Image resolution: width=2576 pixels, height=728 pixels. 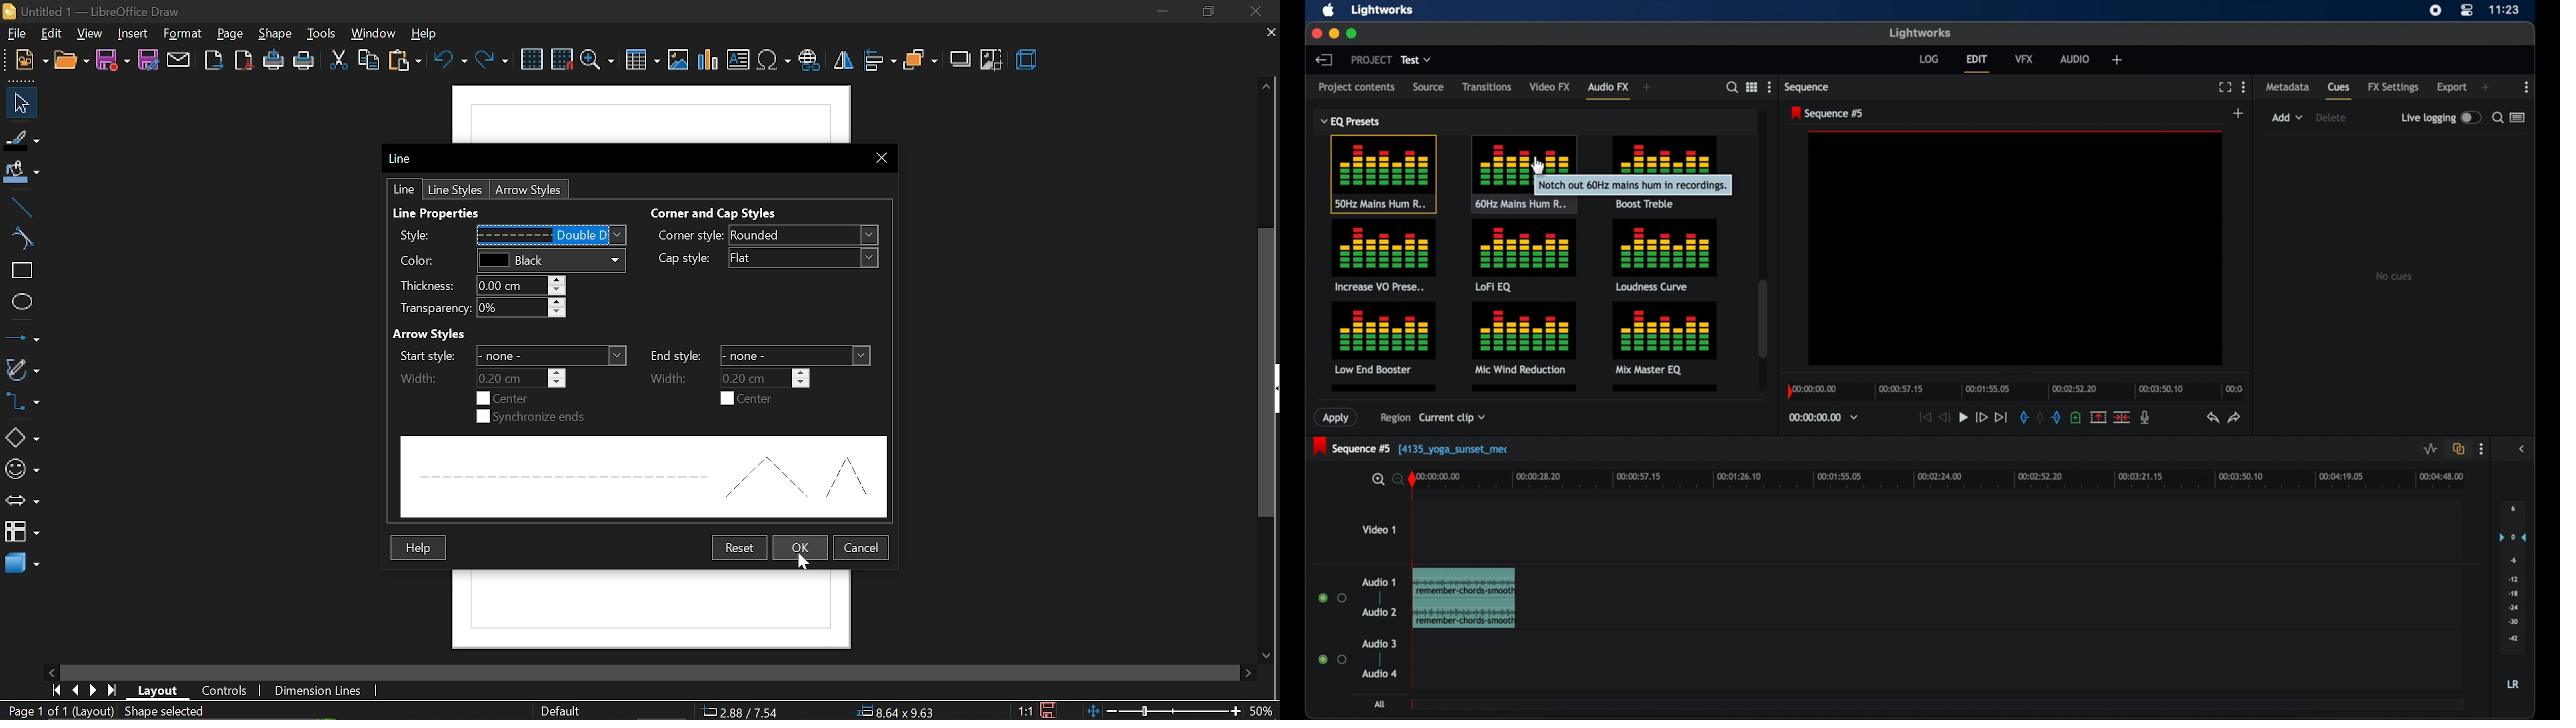 What do you see at coordinates (424, 32) in the screenshot?
I see `help` at bounding box center [424, 32].